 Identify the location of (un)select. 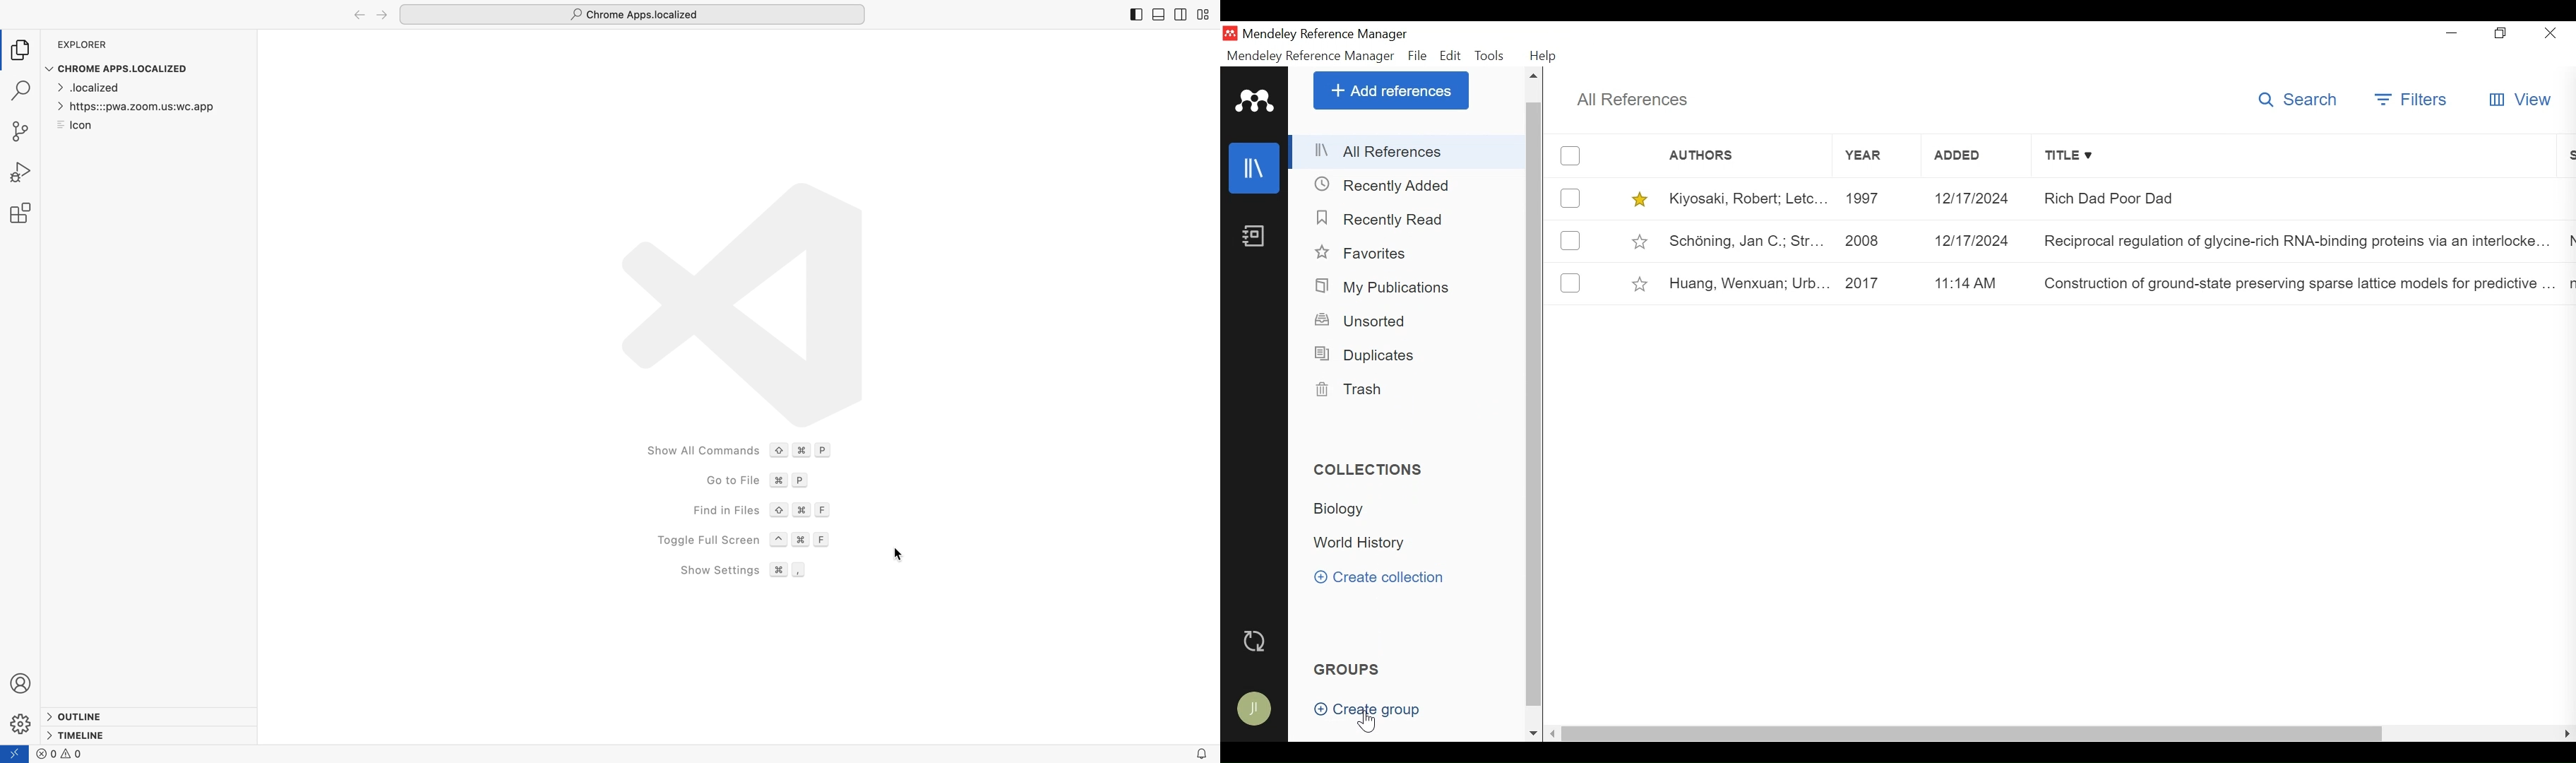
(1573, 155).